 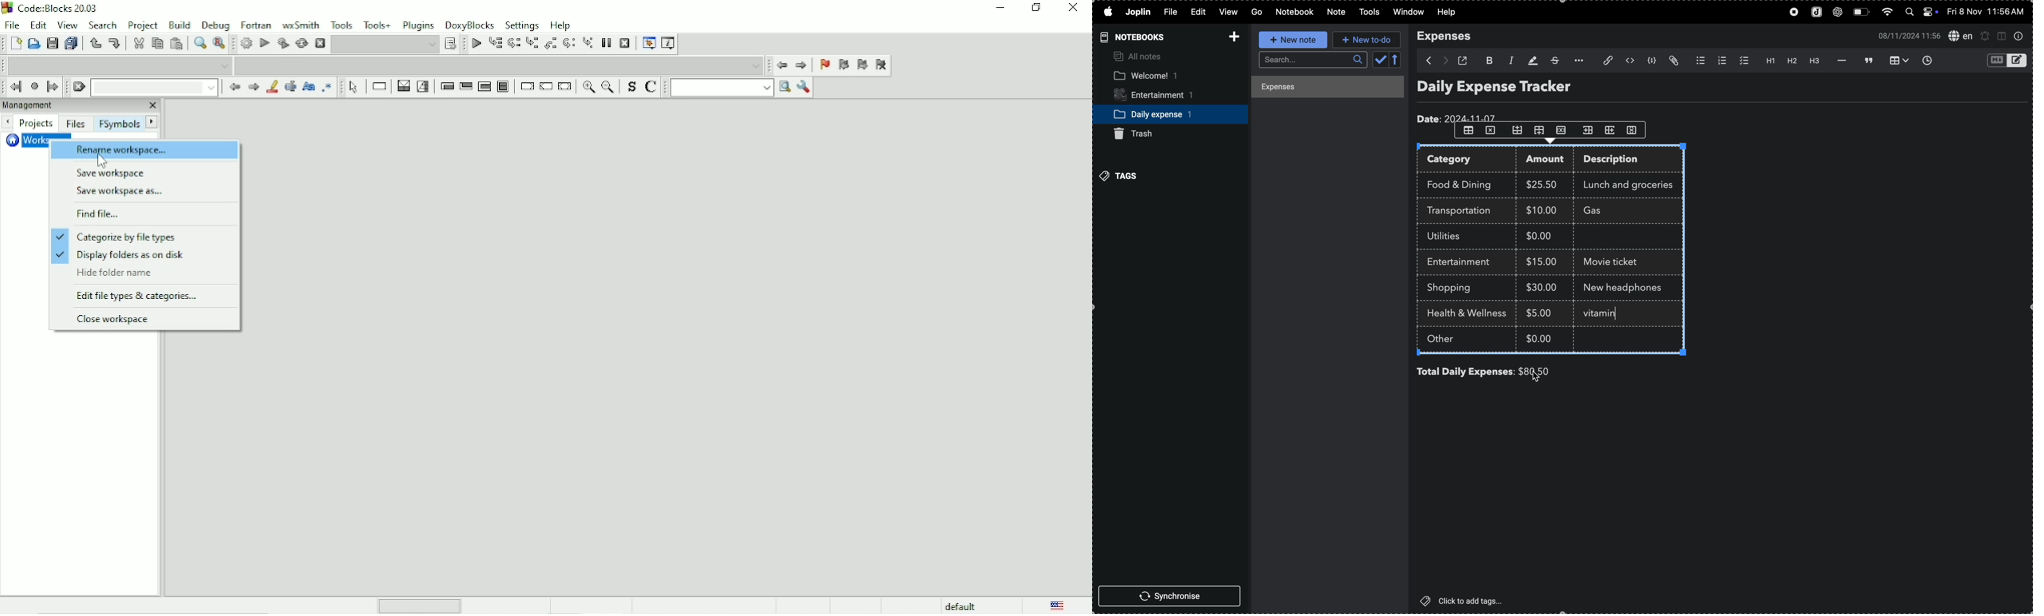 What do you see at coordinates (176, 44) in the screenshot?
I see `Paste` at bounding box center [176, 44].